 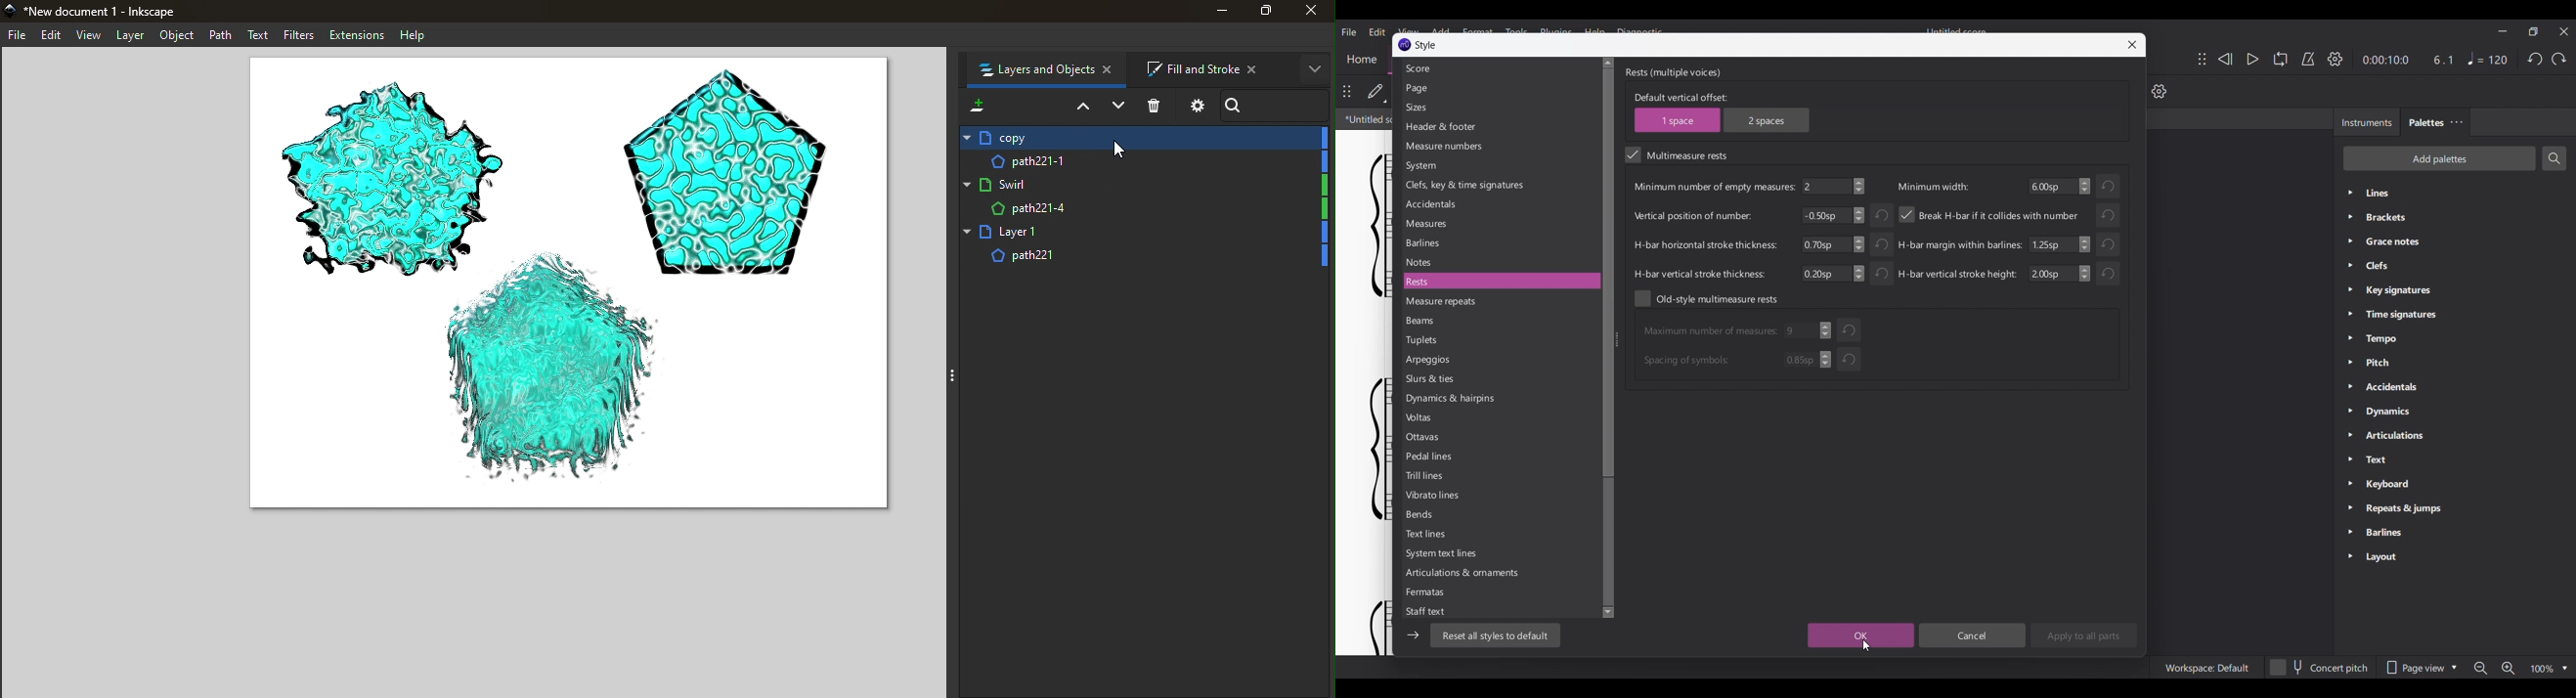 I want to click on Articulations and ornaments, so click(x=1500, y=573).